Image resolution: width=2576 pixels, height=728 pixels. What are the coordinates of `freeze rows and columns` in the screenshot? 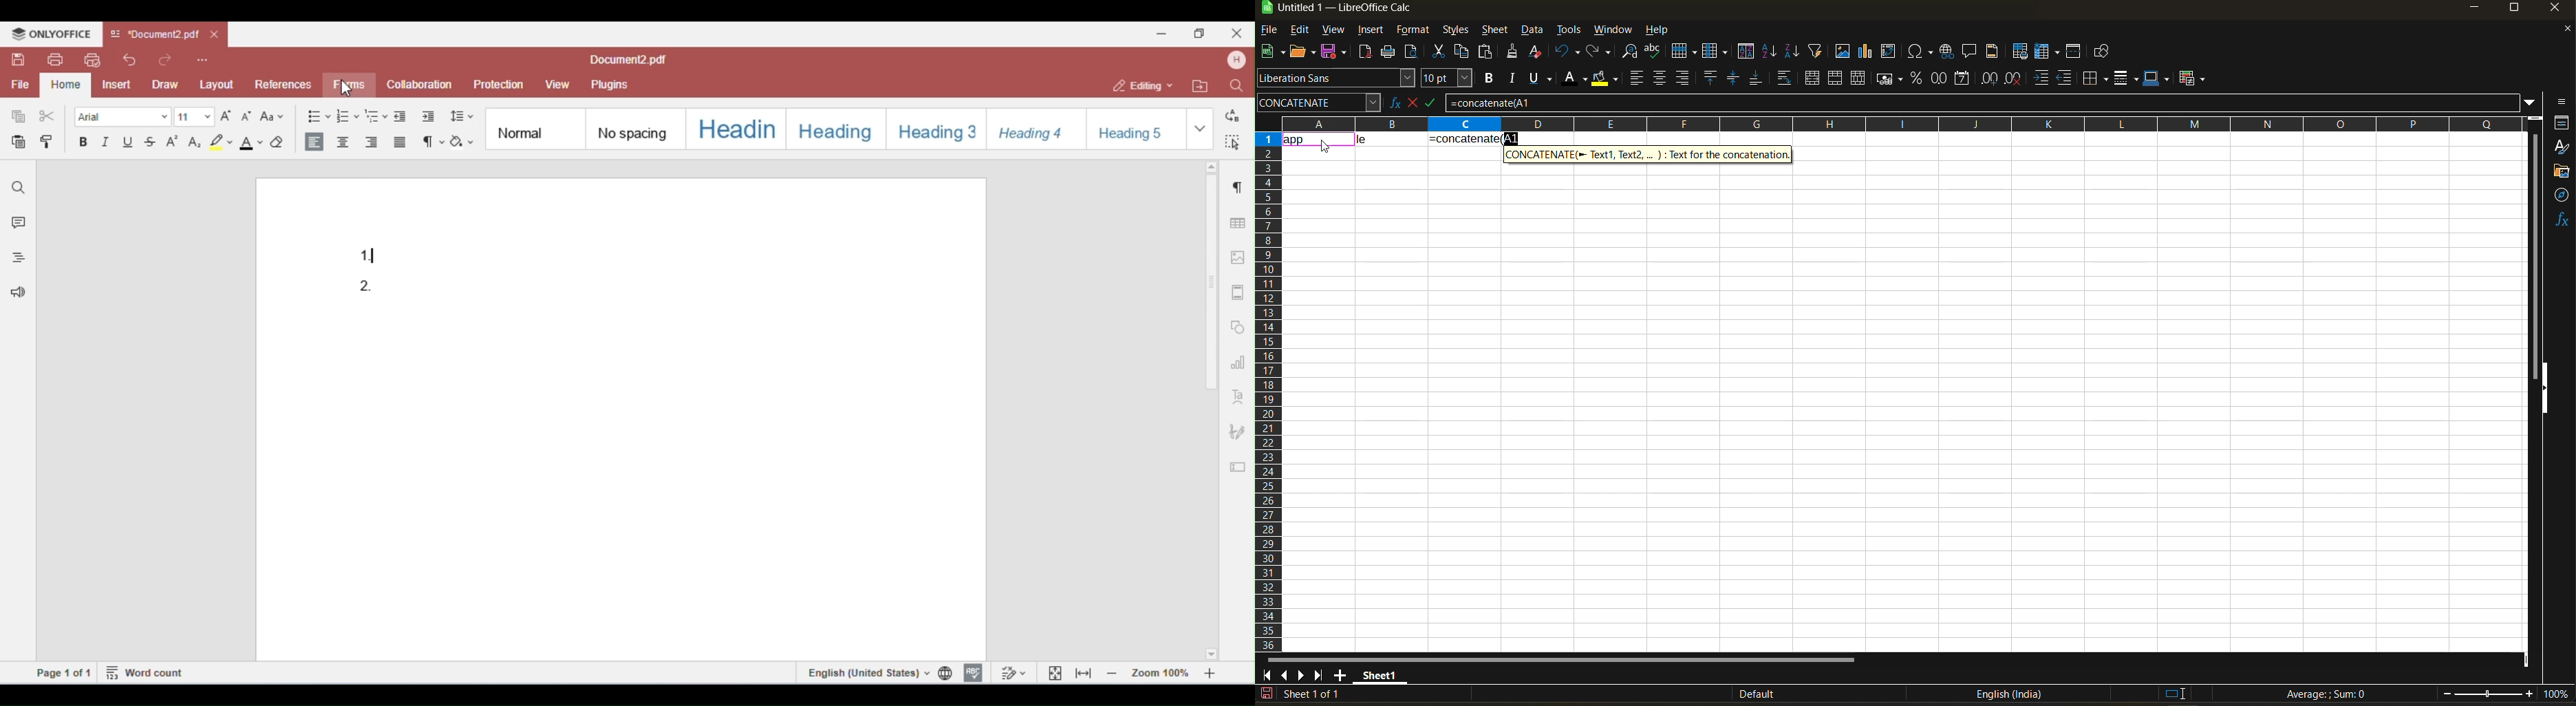 It's located at (2043, 52).